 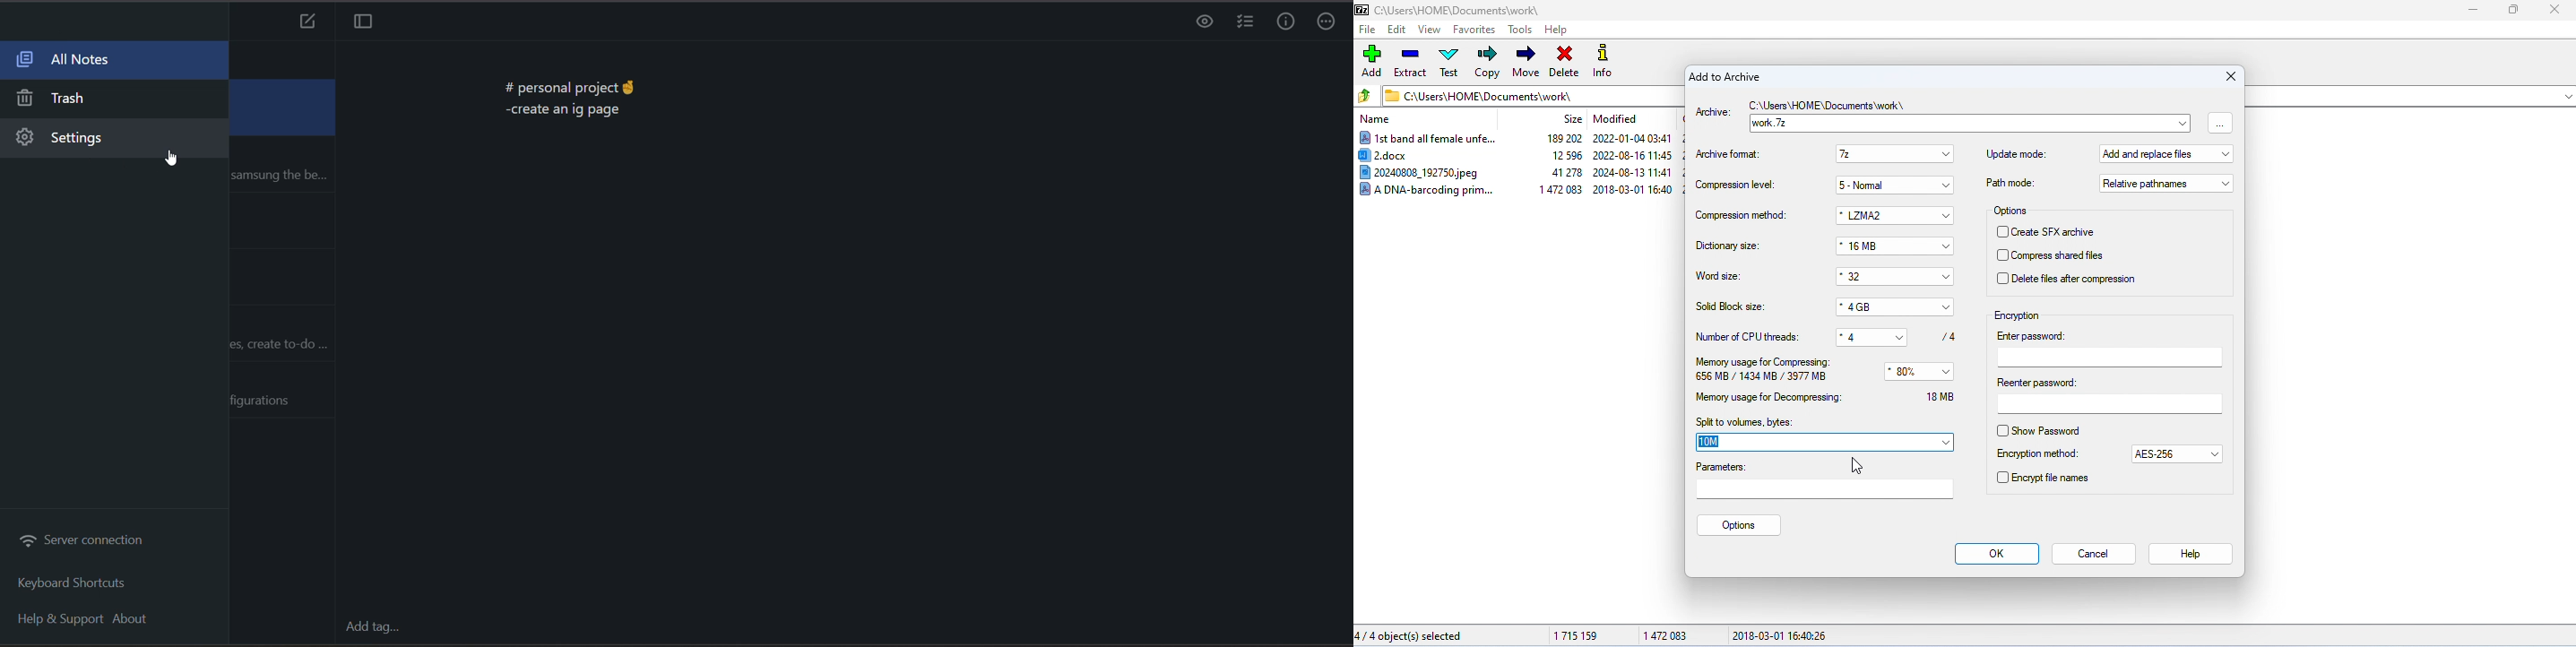 I want to click on test, so click(x=1449, y=61).